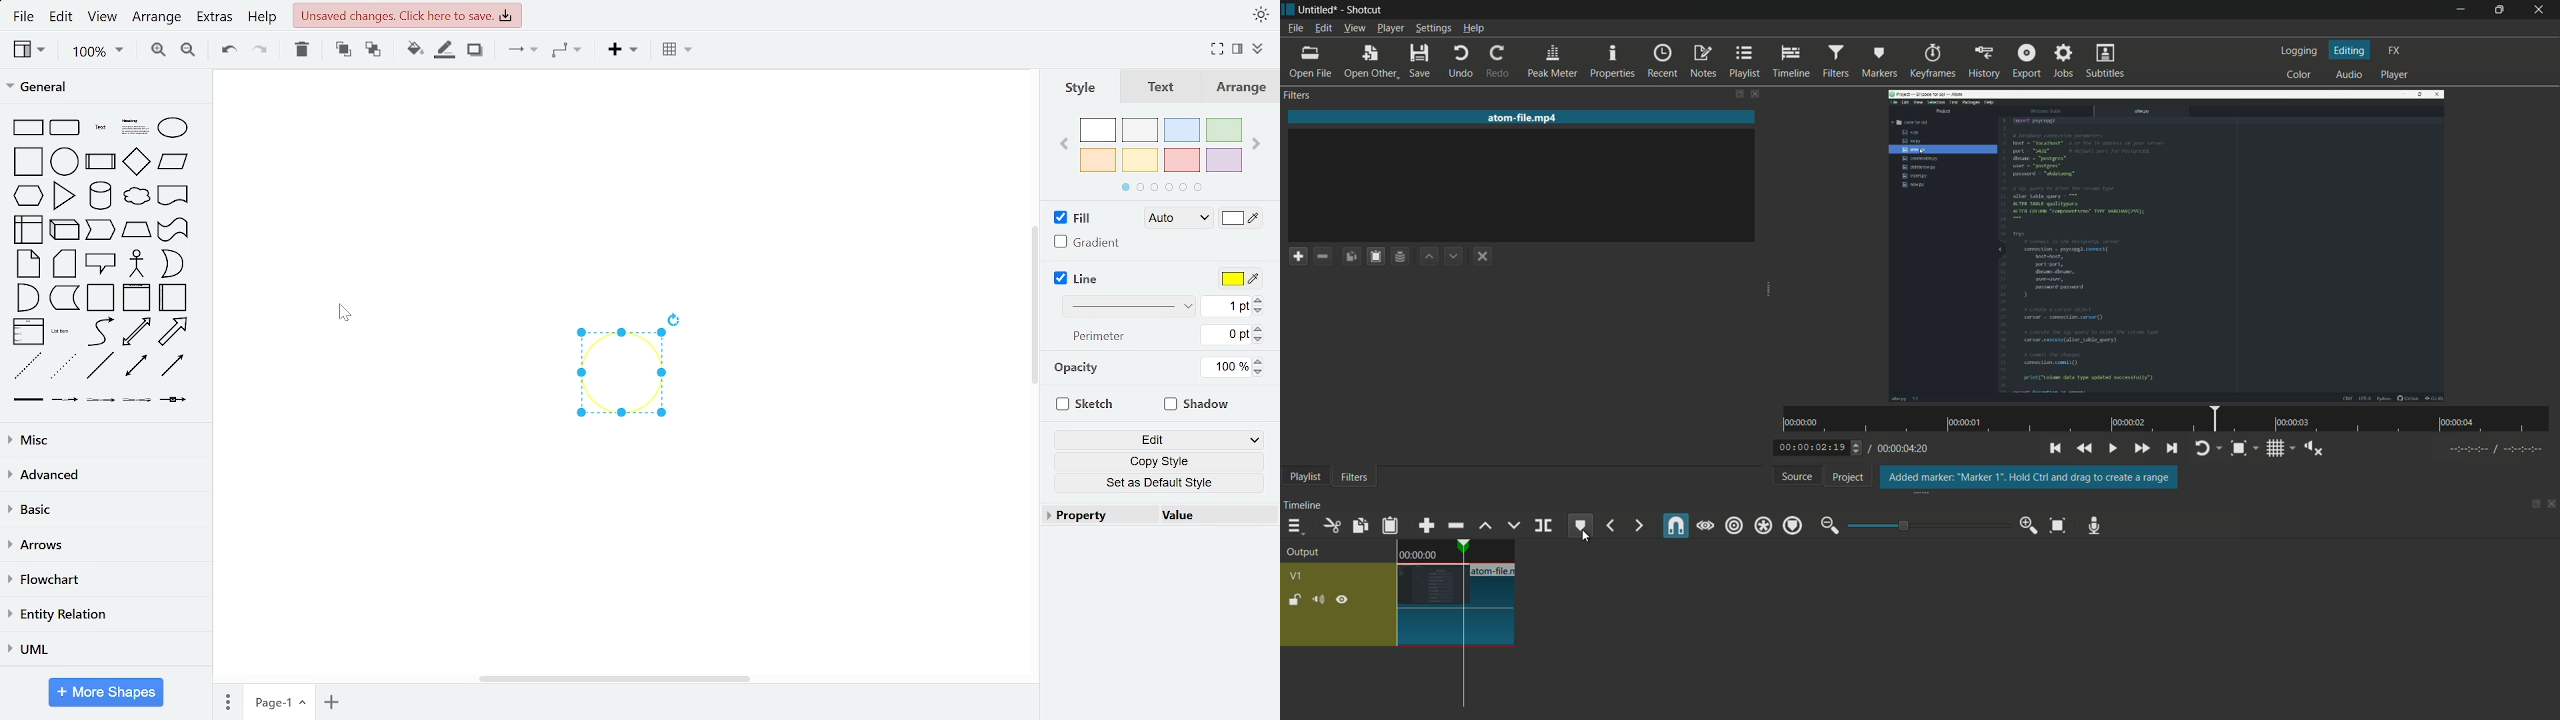  I want to click on color, so click(2299, 75).